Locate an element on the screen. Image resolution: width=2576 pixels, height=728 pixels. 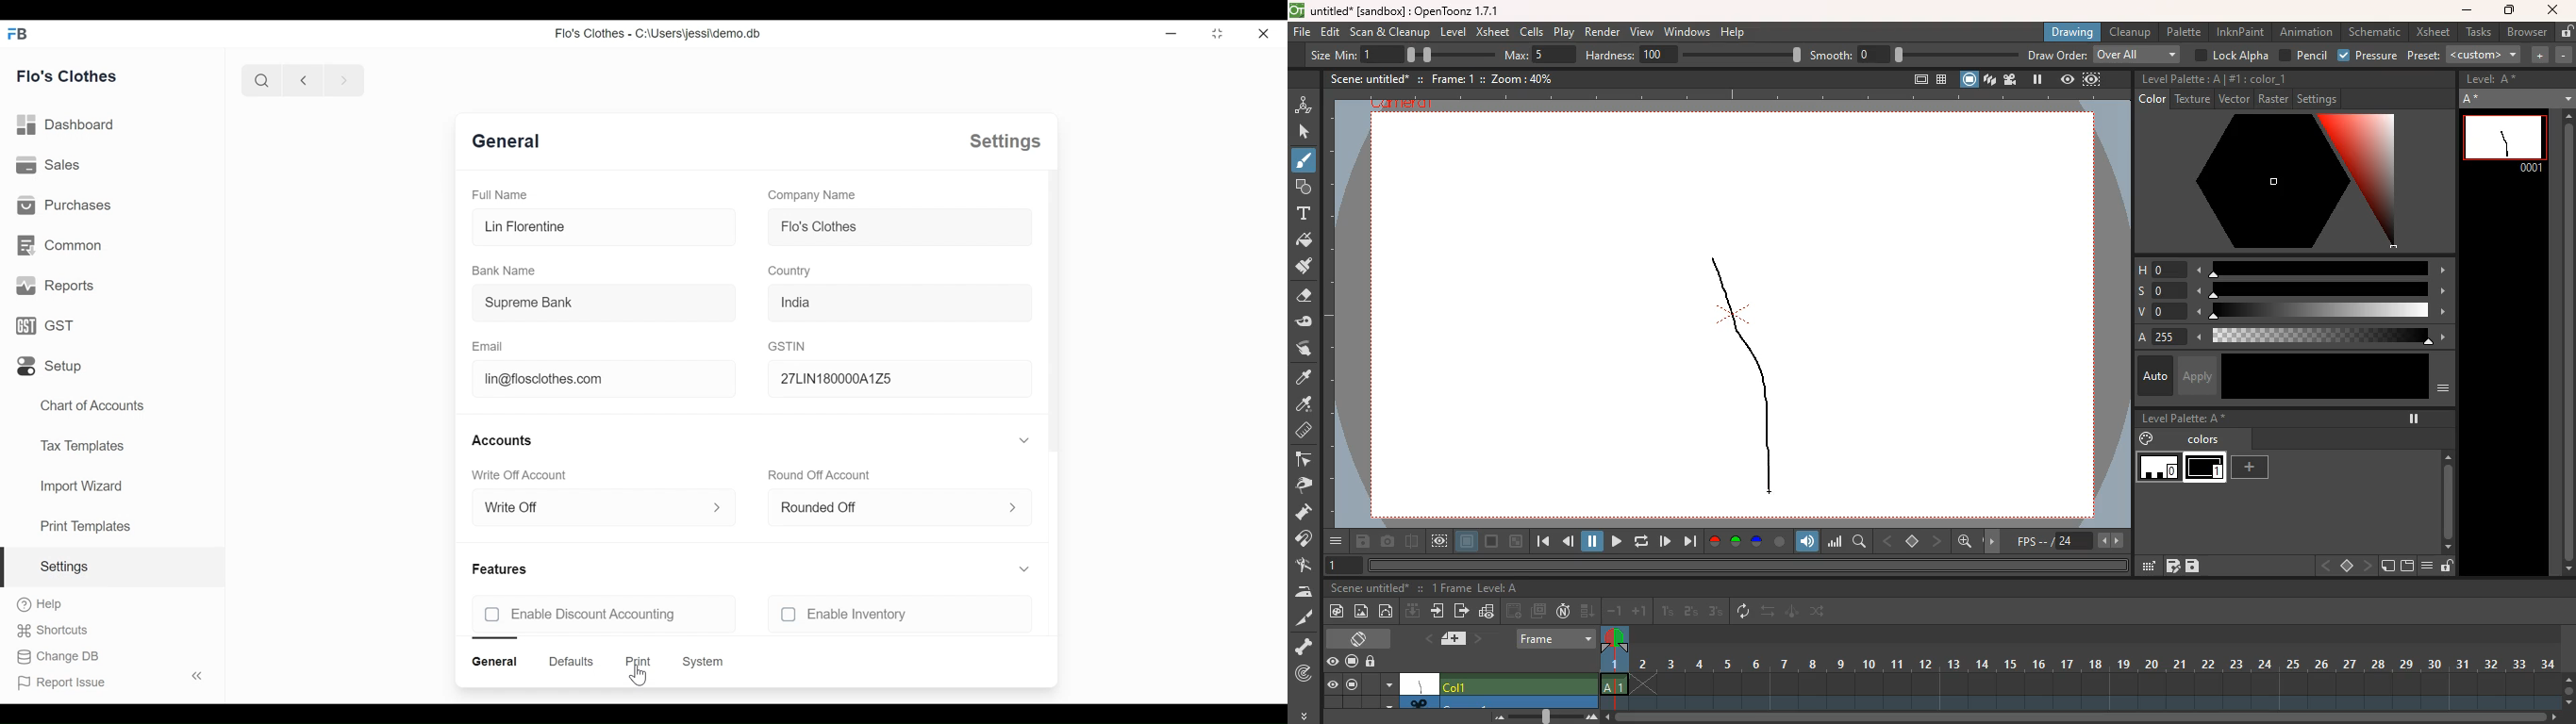
flo's clothes is located at coordinates (901, 227).